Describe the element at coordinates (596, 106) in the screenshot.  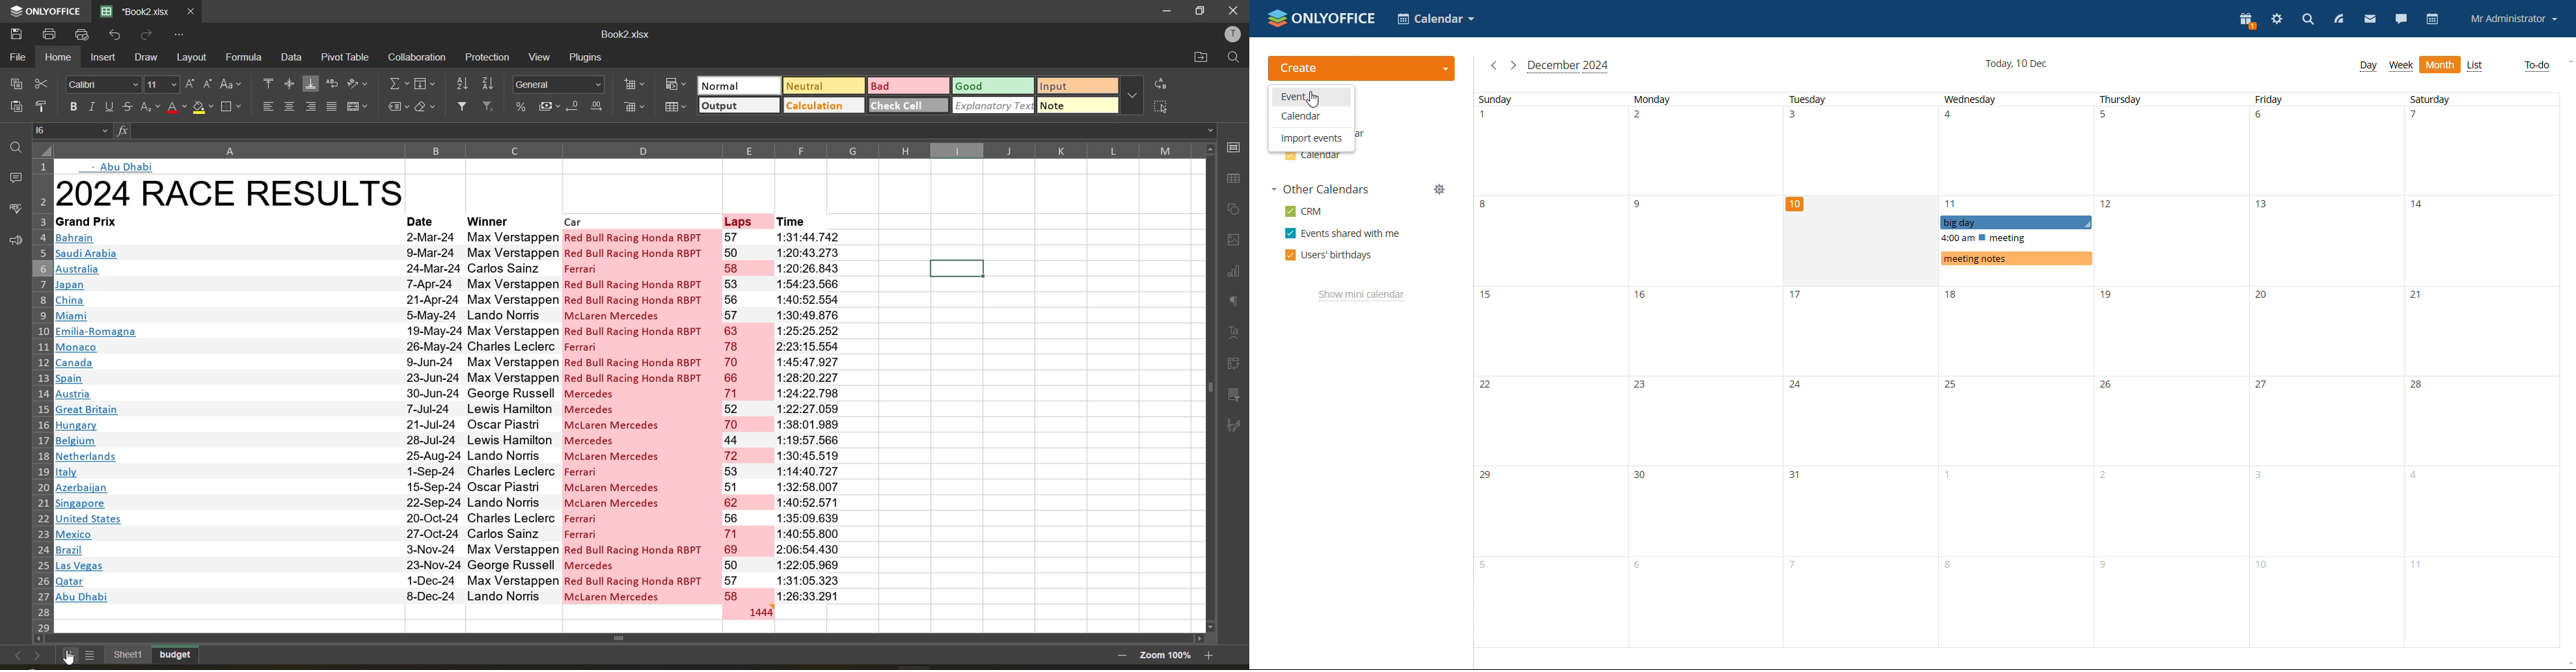
I see `increase decimal` at that location.